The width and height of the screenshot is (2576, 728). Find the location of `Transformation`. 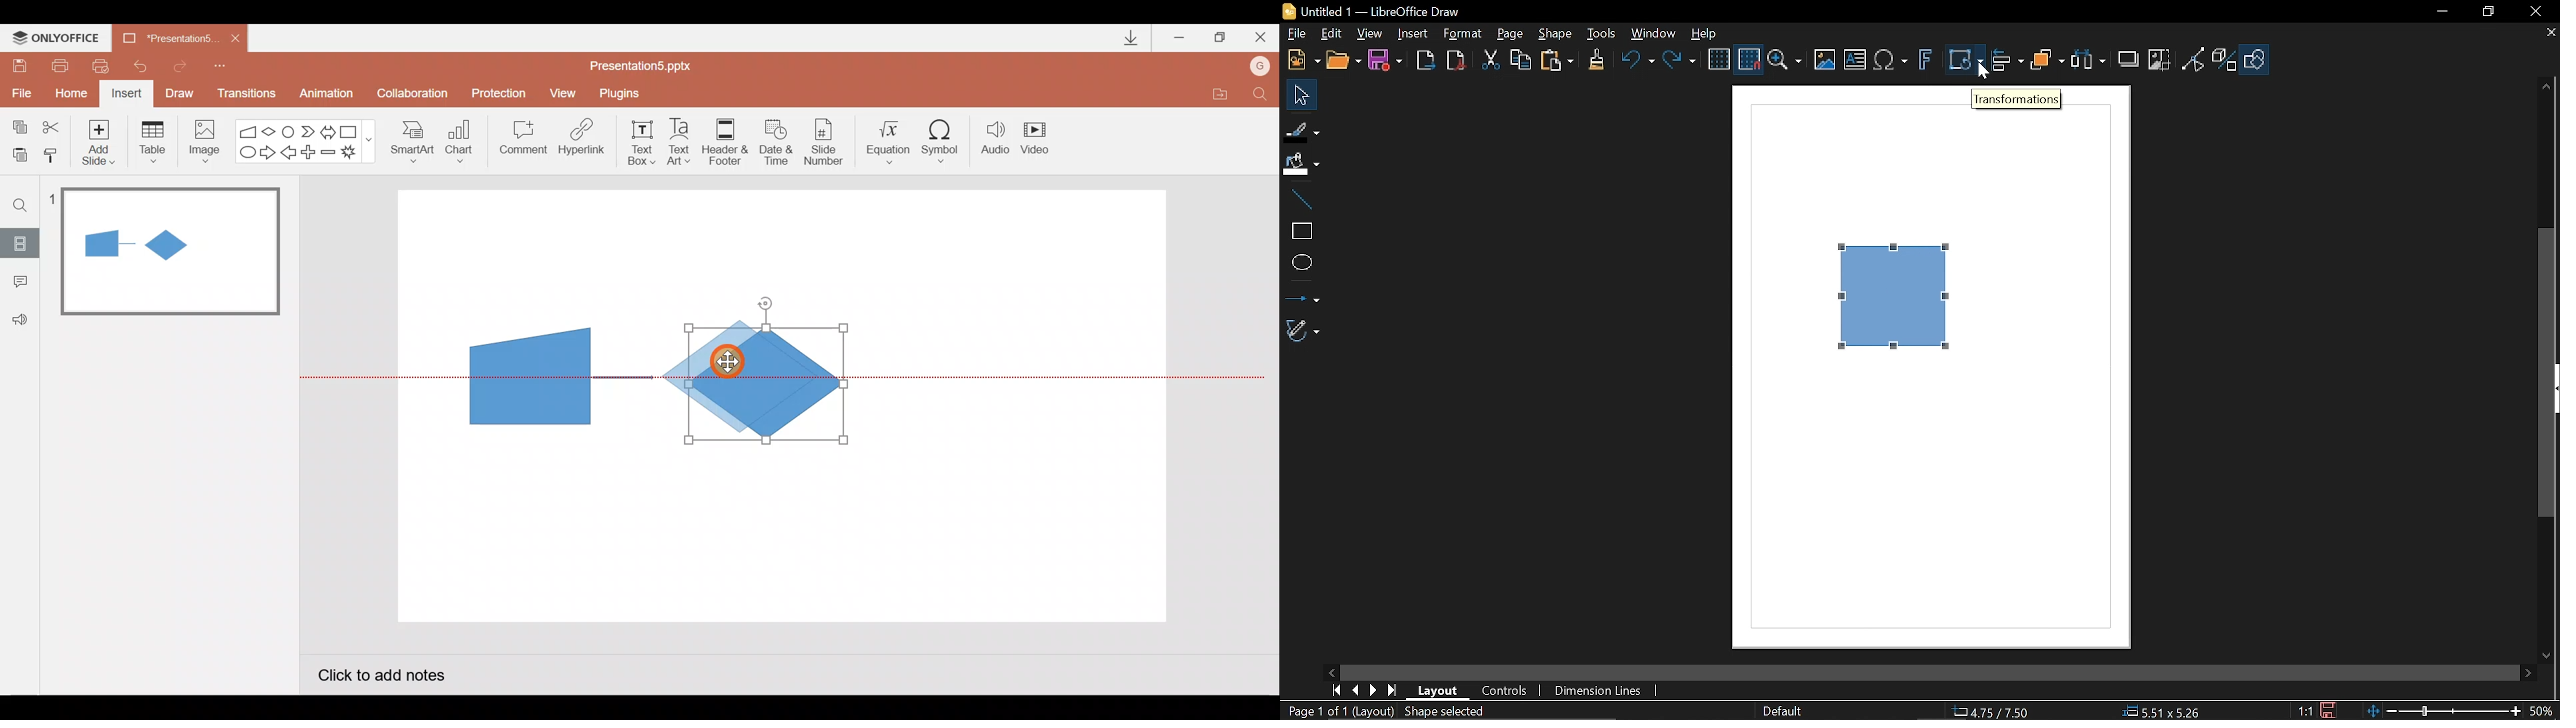

Transformation is located at coordinates (2018, 100).